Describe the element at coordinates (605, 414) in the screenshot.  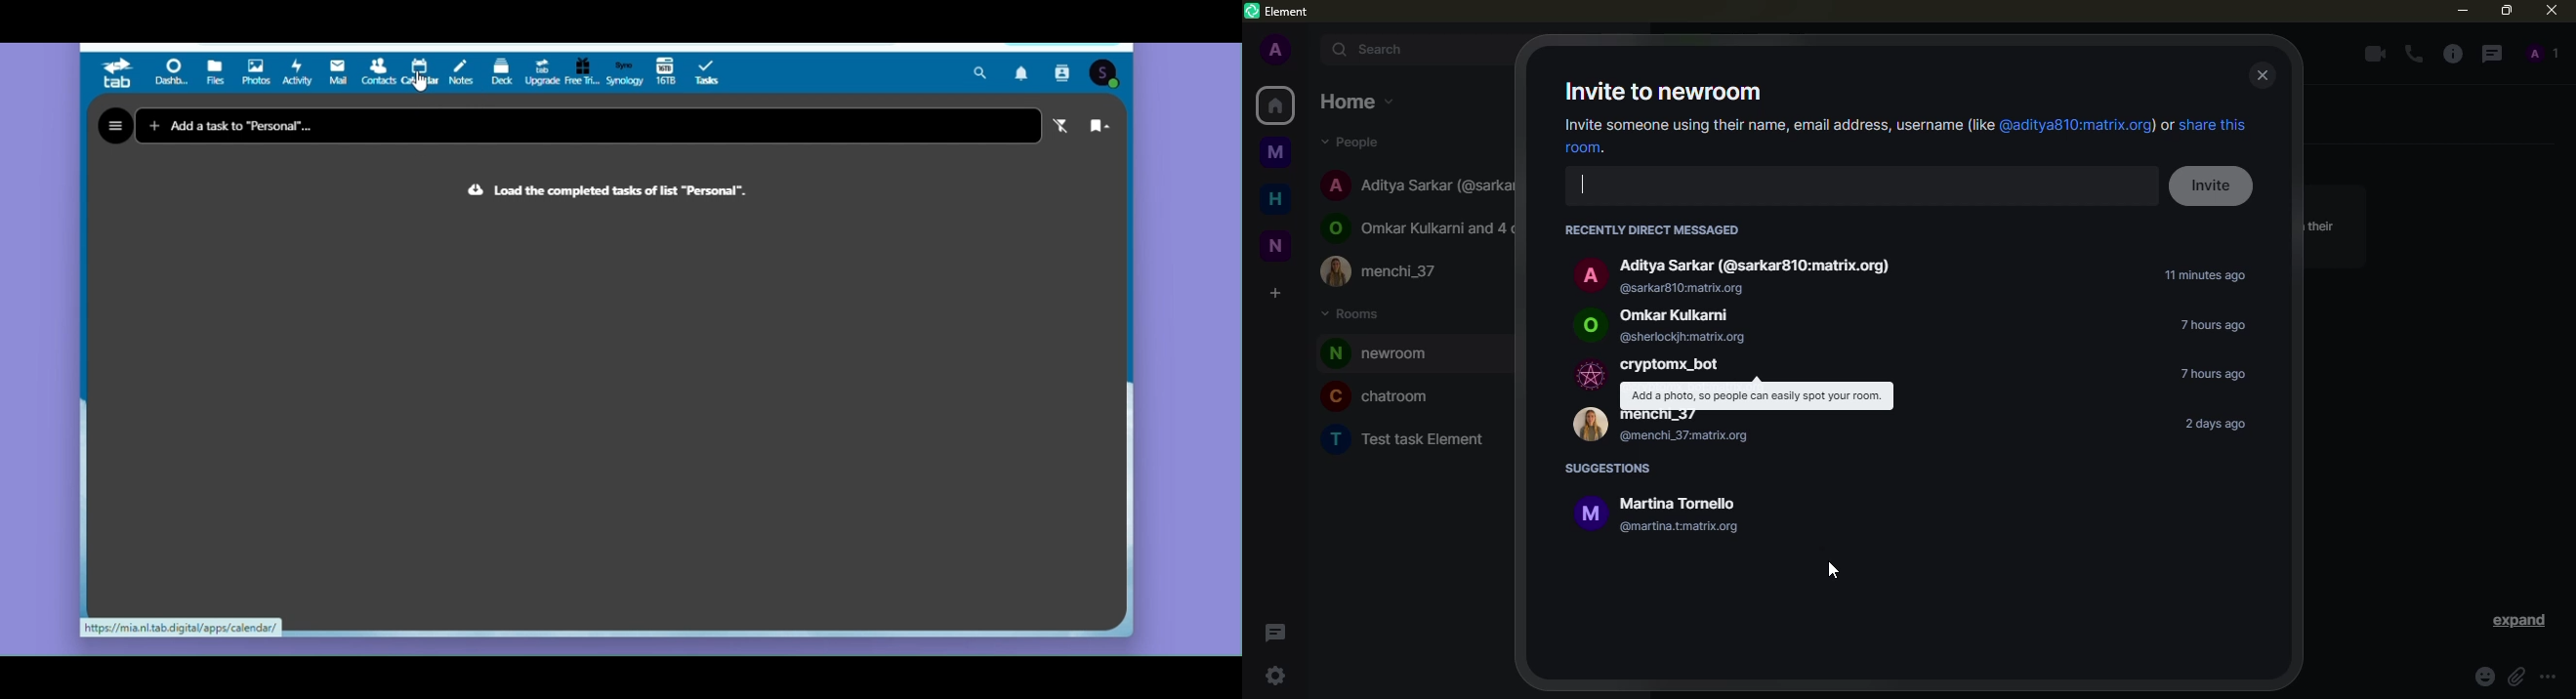
I see `Tasks pane` at that location.